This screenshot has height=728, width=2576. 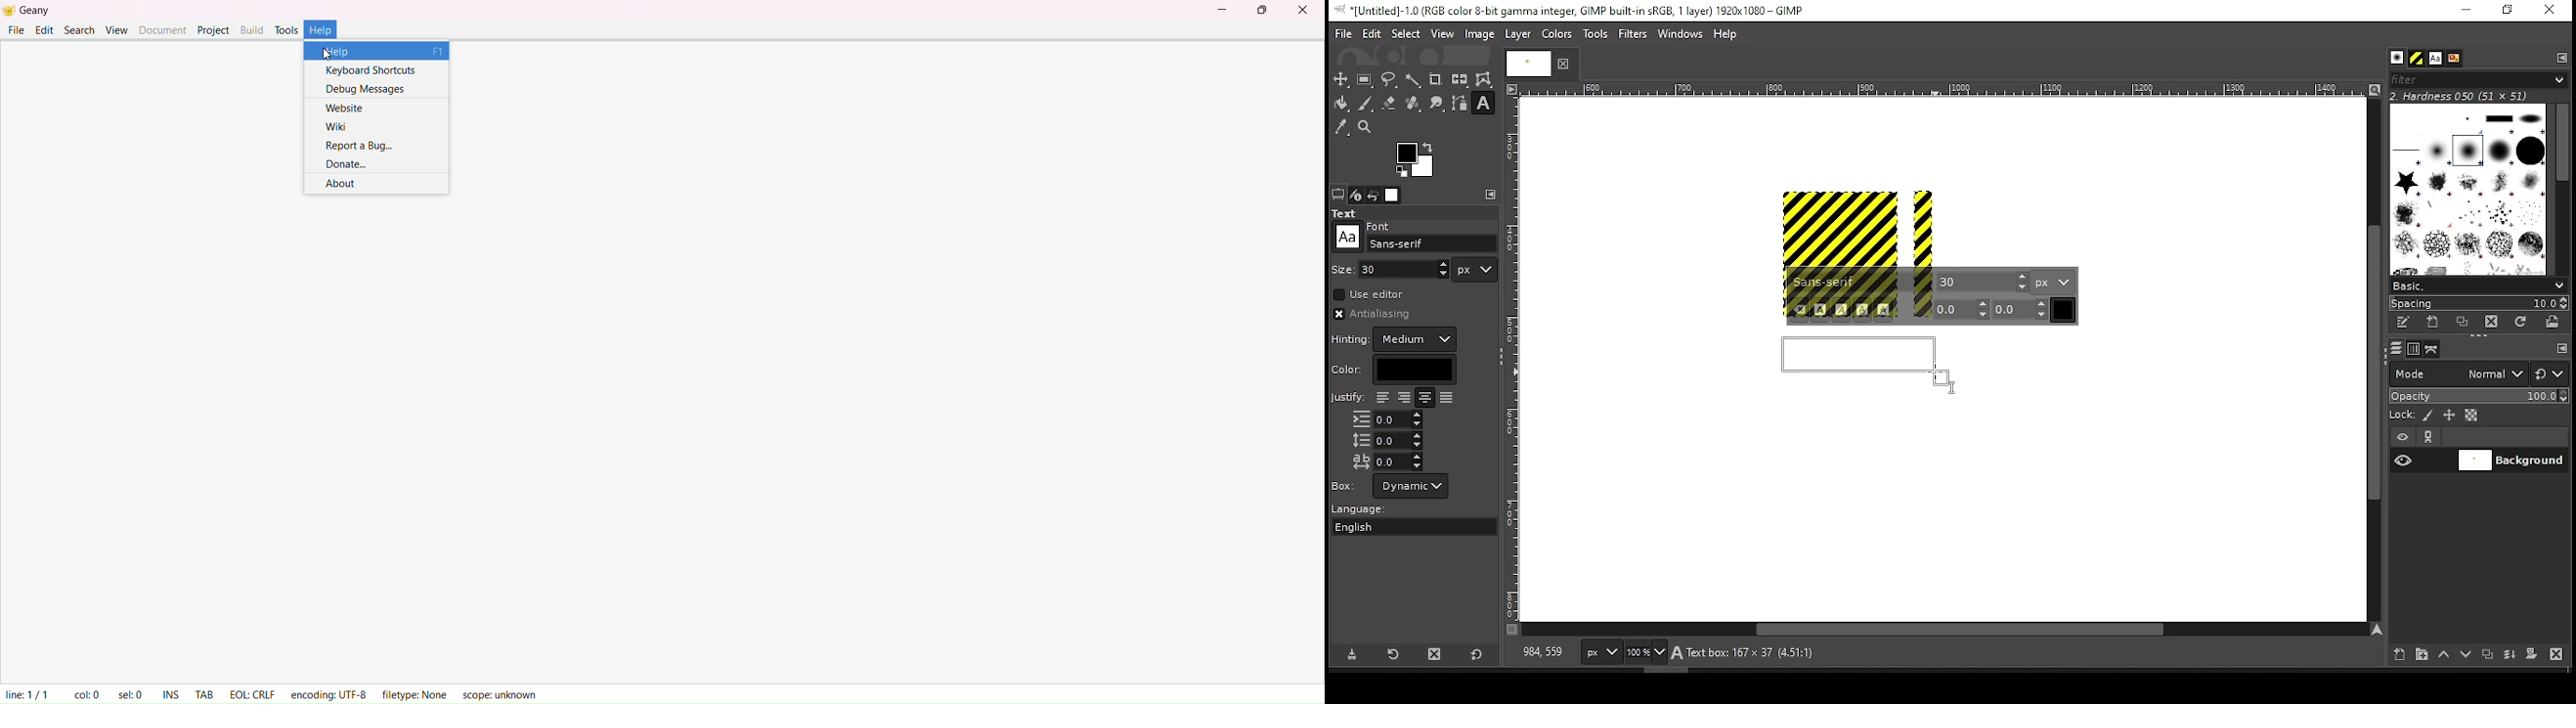 What do you see at coordinates (1461, 105) in the screenshot?
I see `paths tool` at bounding box center [1461, 105].